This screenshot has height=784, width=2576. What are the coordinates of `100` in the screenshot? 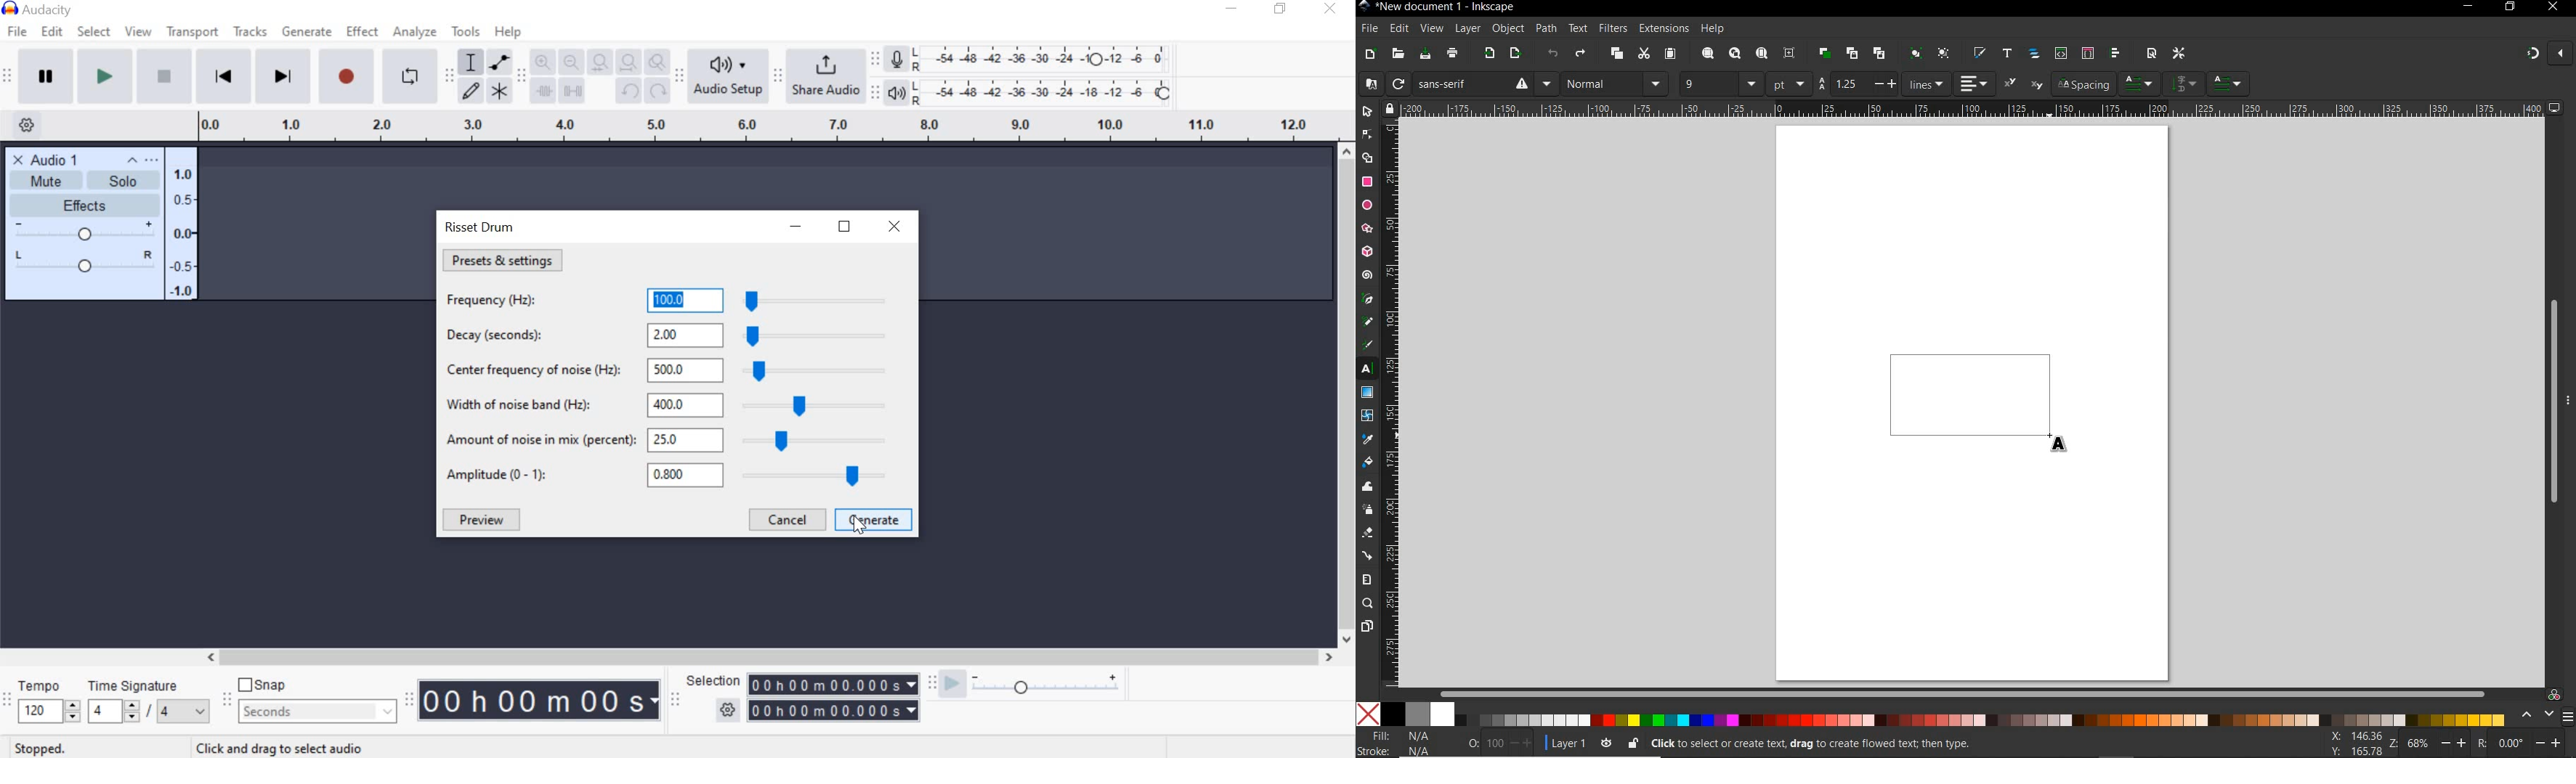 It's located at (1494, 743).